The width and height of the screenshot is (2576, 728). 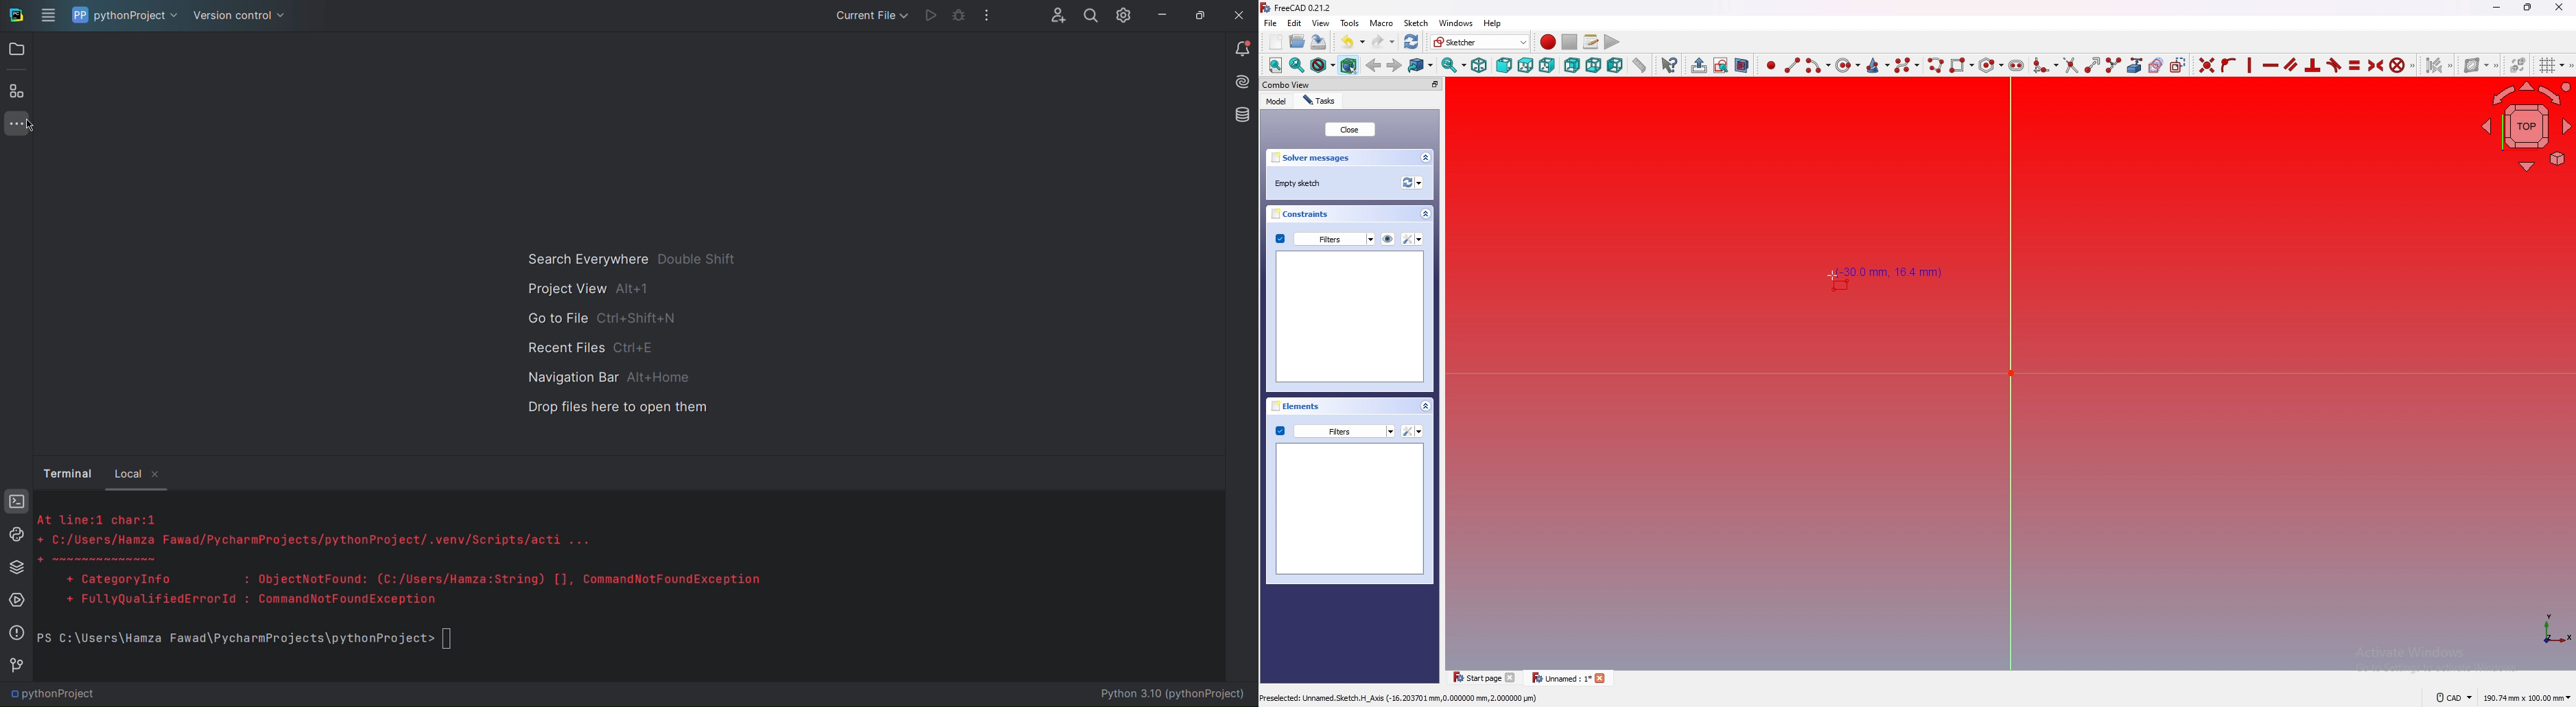 What do you see at coordinates (1381, 22) in the screenshot?
I see `macro` at bounding box center [1381, 22].